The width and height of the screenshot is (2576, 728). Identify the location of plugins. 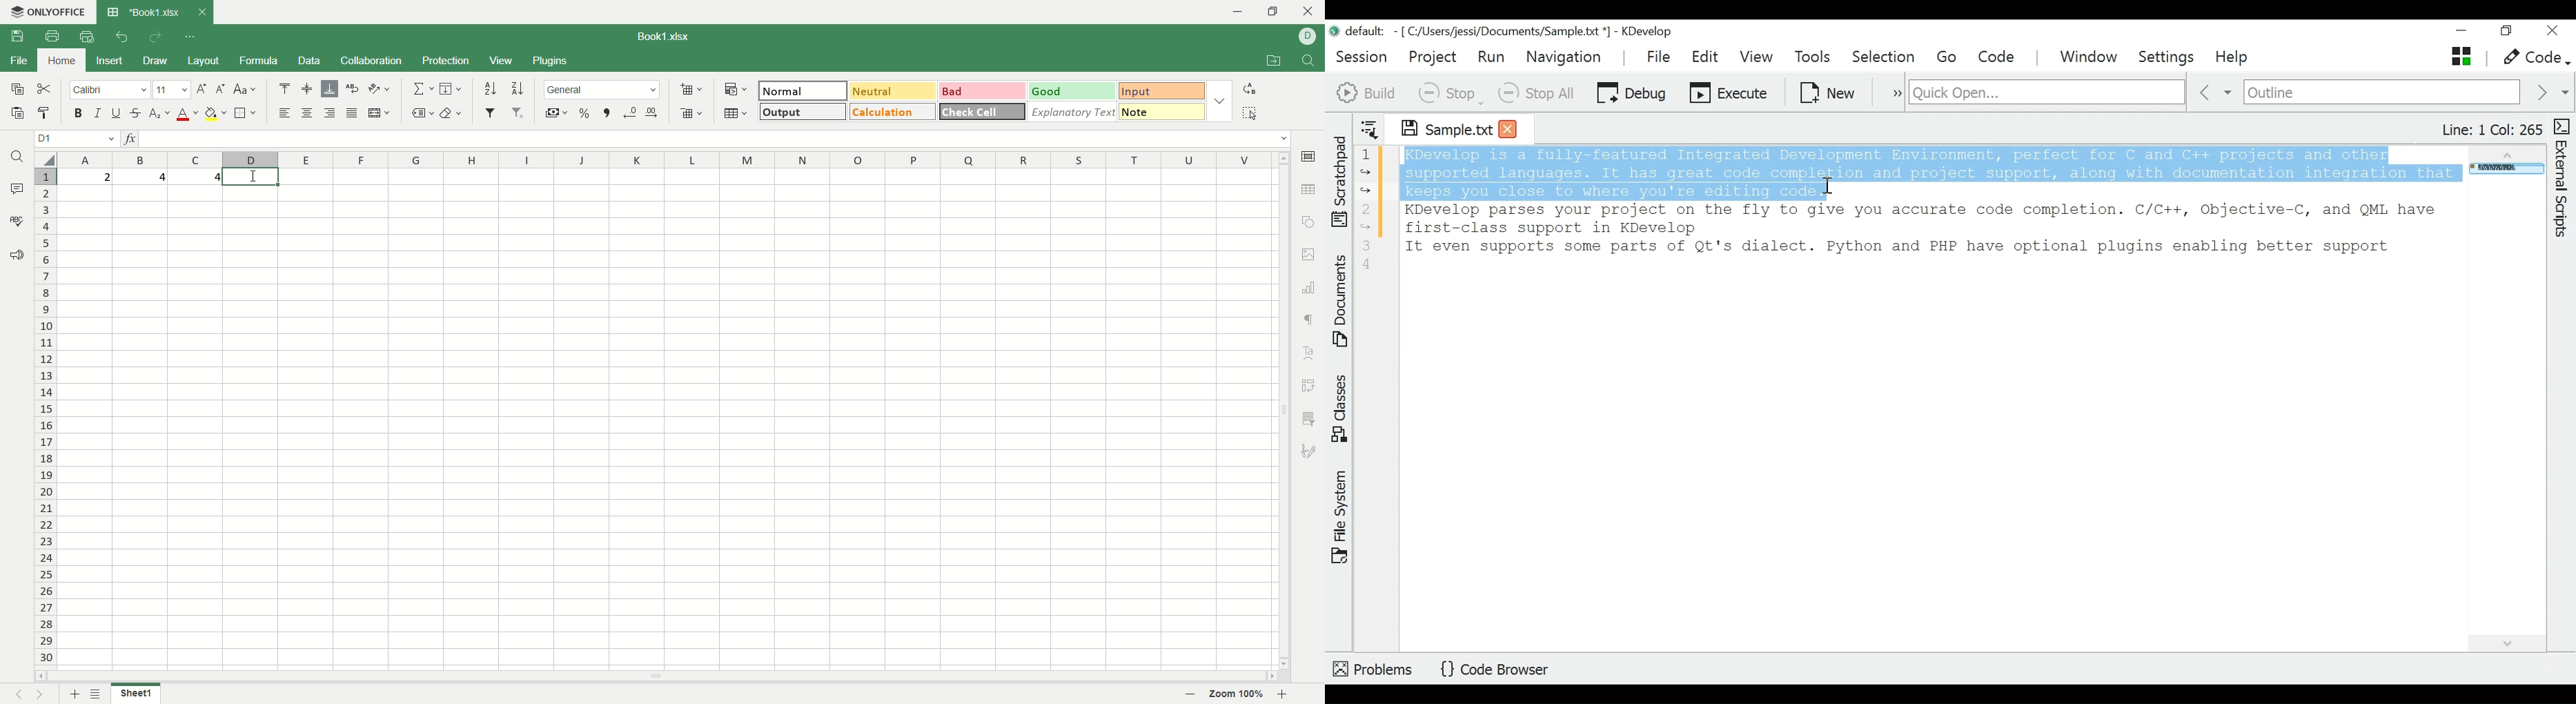
(549, 61).